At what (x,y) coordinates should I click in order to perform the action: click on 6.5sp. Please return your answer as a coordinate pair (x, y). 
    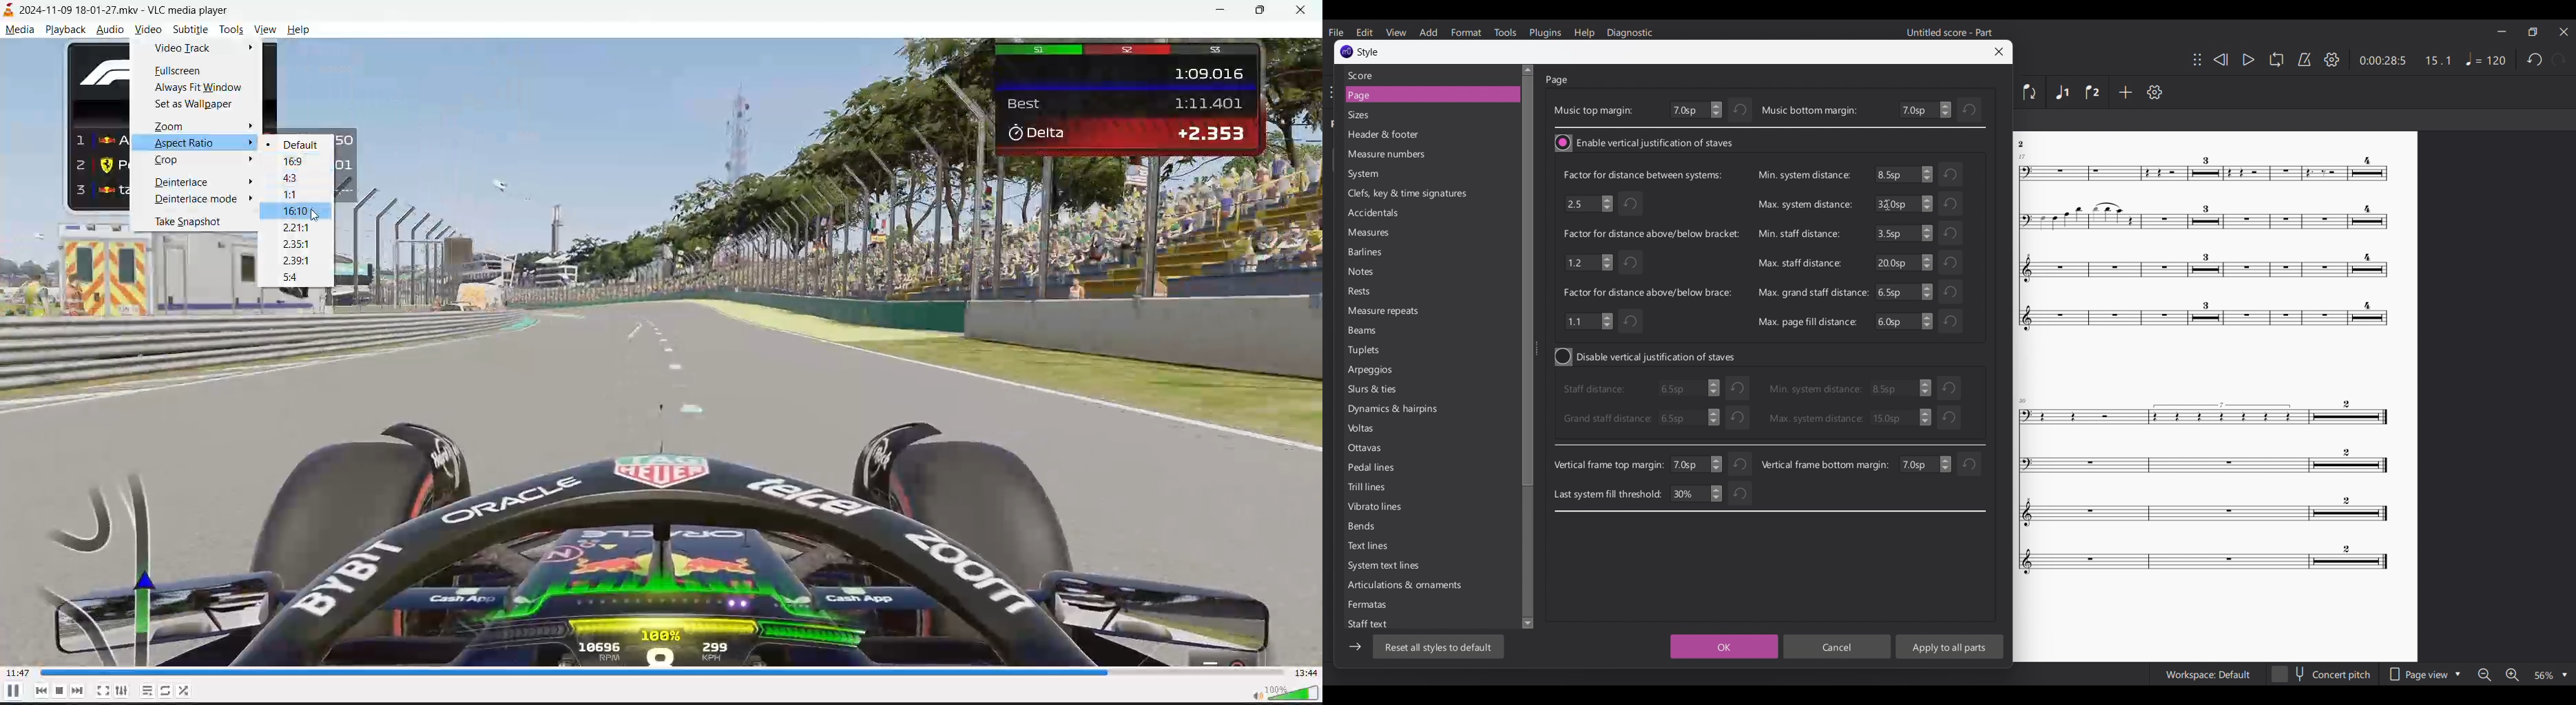
    Looking at the image, I should click on (1685, 390).